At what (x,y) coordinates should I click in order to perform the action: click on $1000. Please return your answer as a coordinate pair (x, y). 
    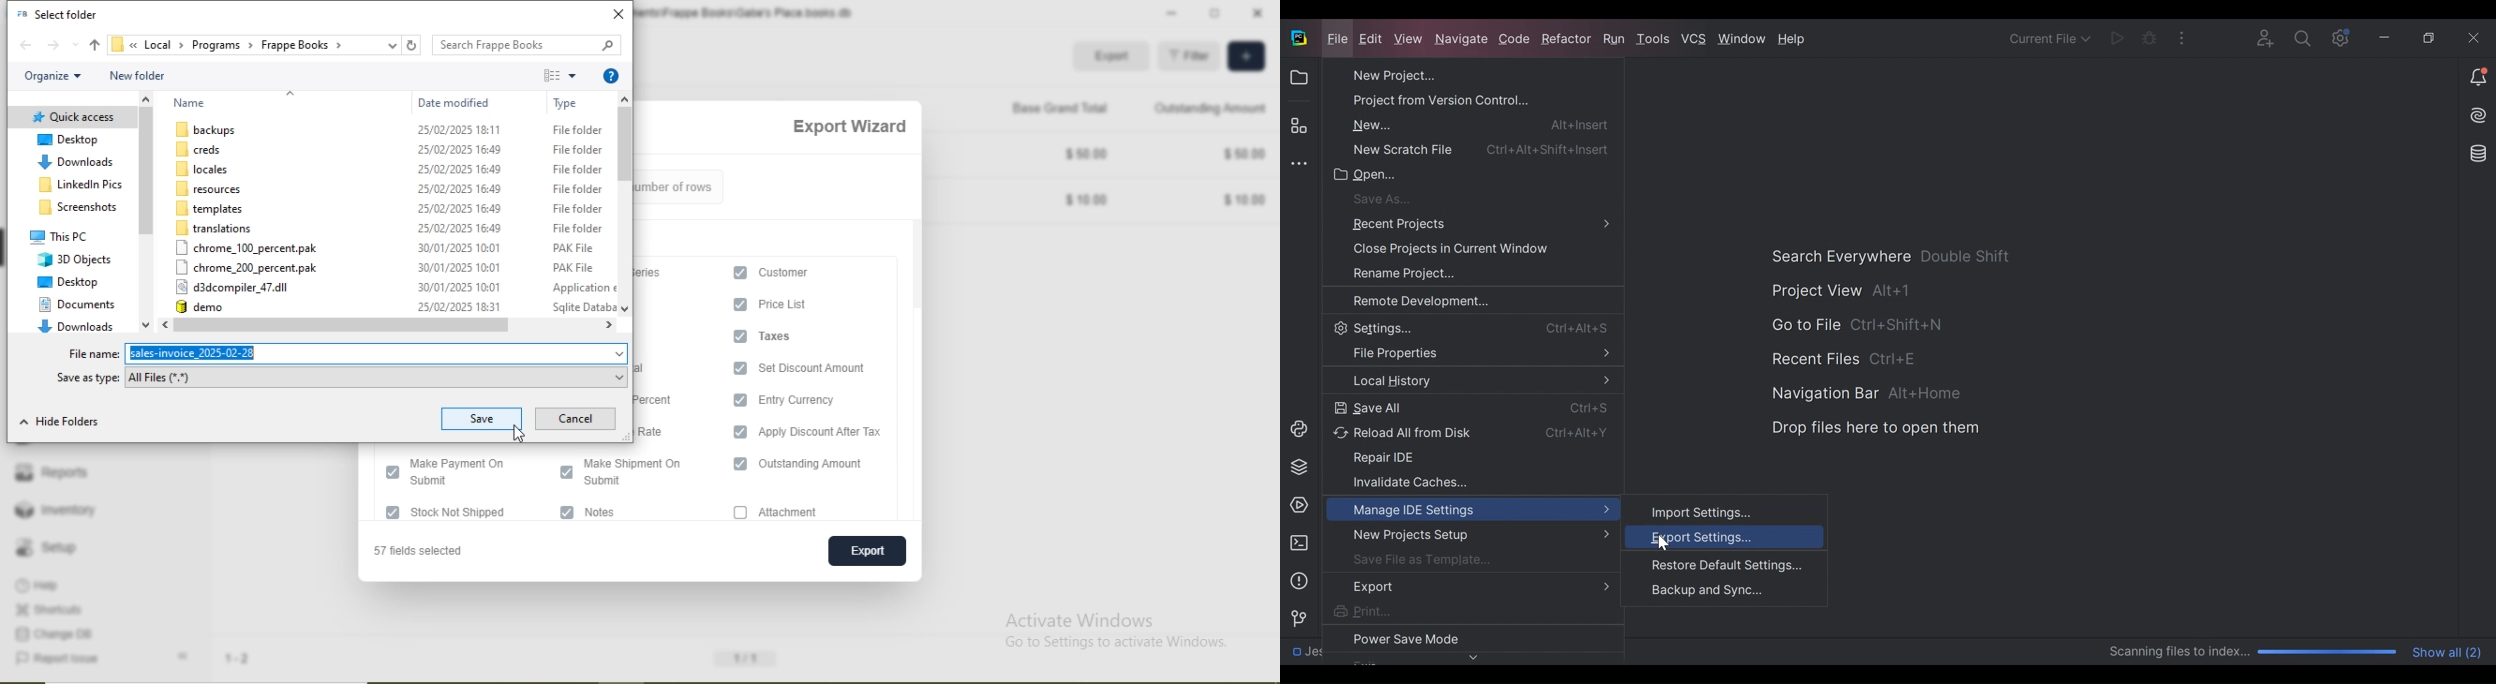
    Looking at the image, I should click on (1246, 200).